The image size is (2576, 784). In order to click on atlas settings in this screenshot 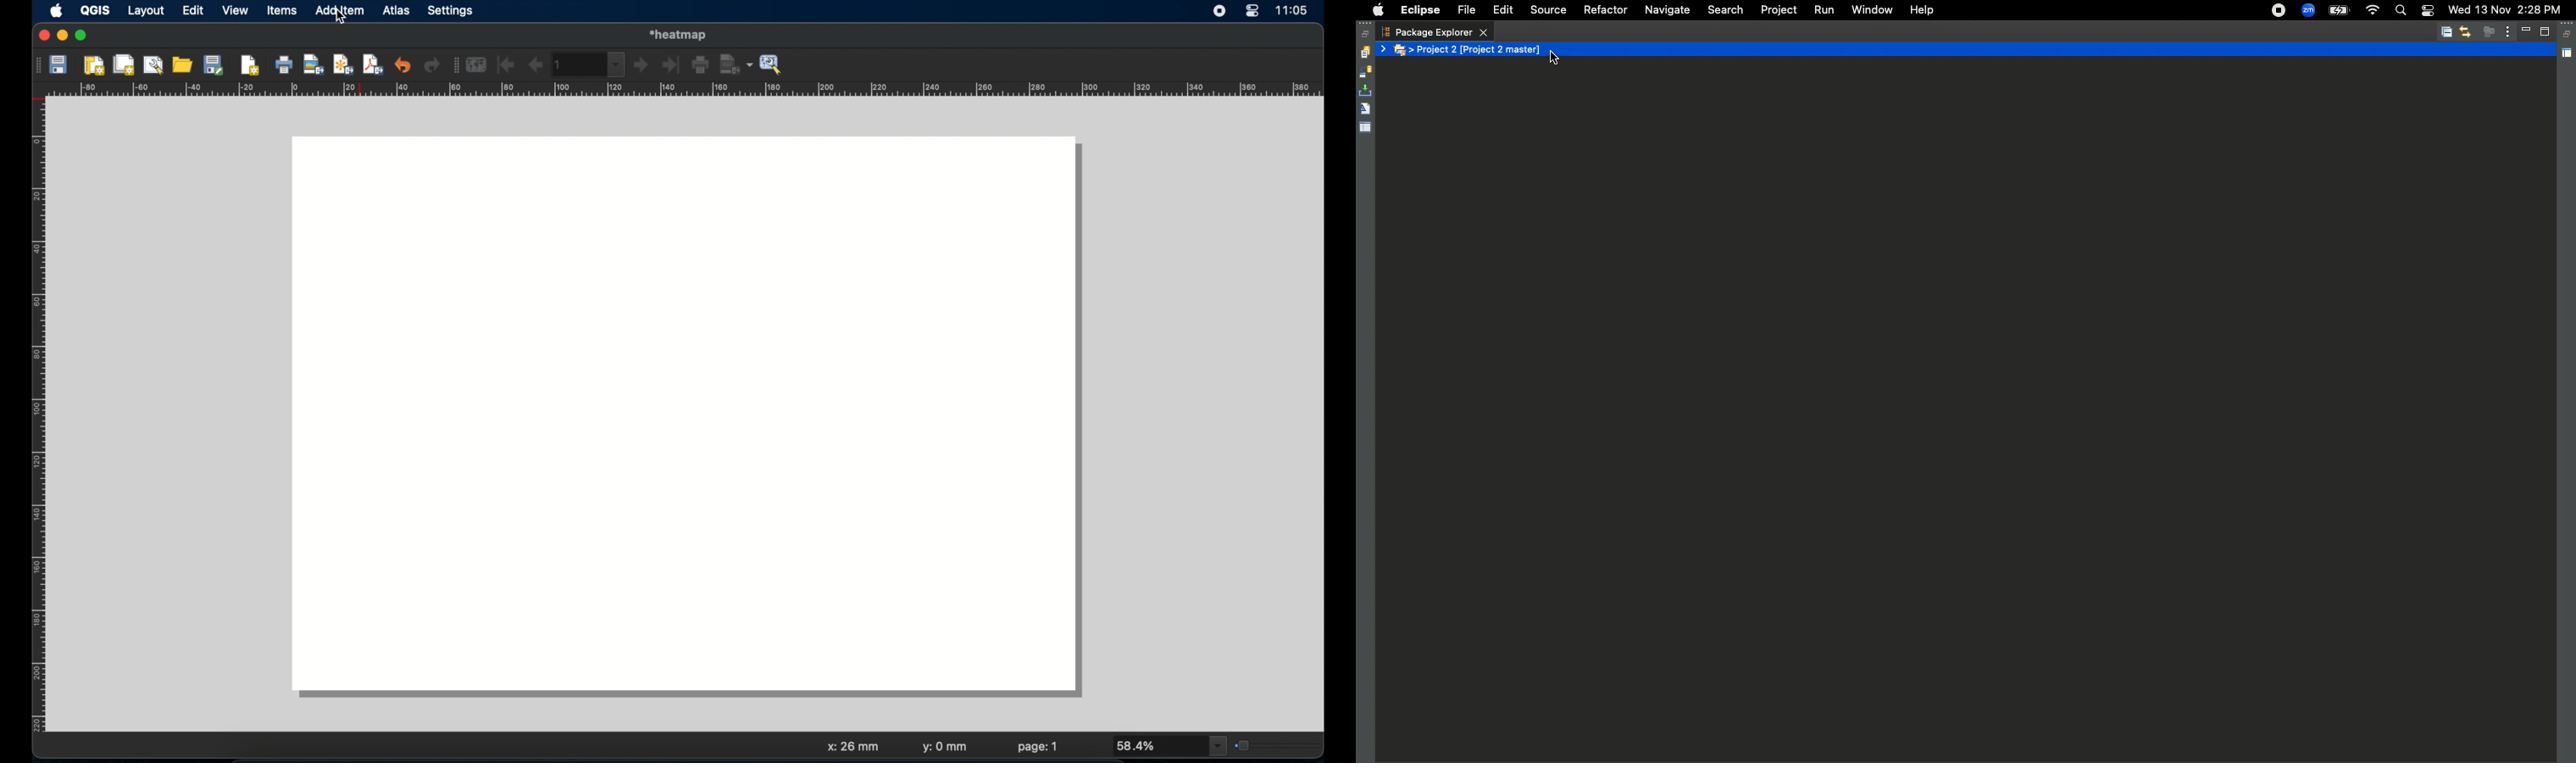, I will do `click(772, 65)`.